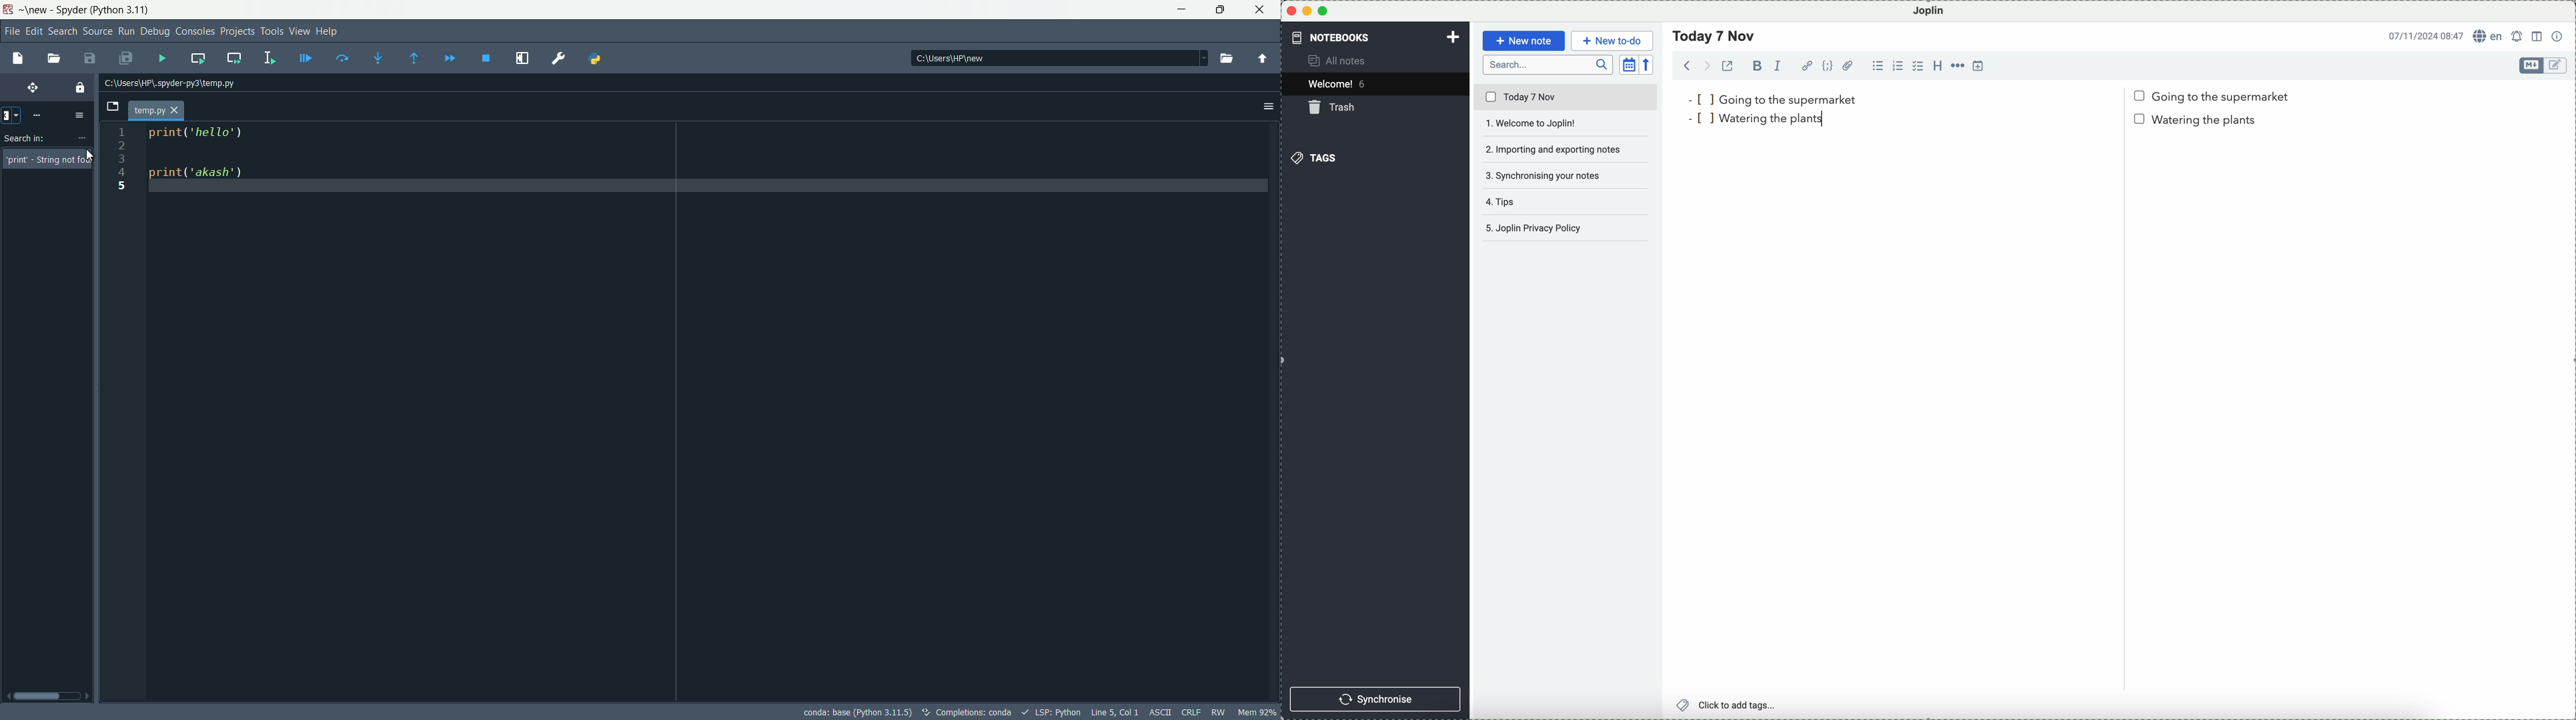 The height and width of the screenshot is (728, 2576). Describe the element at coordinates (2519, 36) in the screenshot. I see `set alarm` at that location.